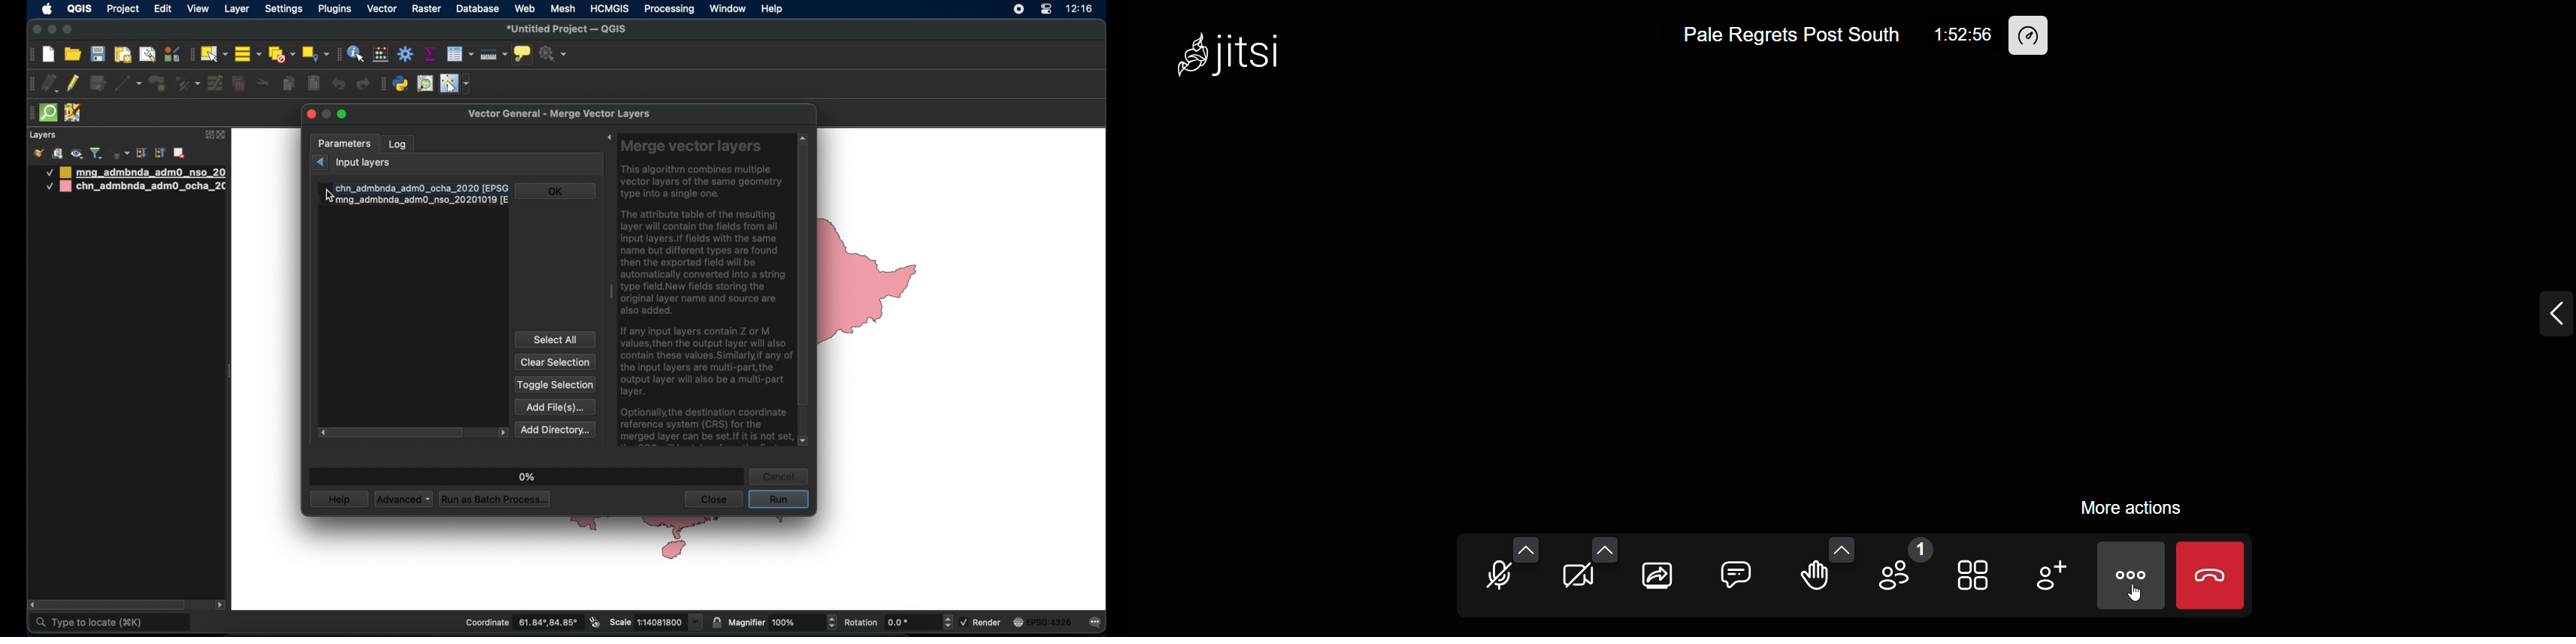 This screenshot has height=644, width=2576. Describe the element at coordinates (1841, 544) in the screenshot. I see `mor reactions` at that location.